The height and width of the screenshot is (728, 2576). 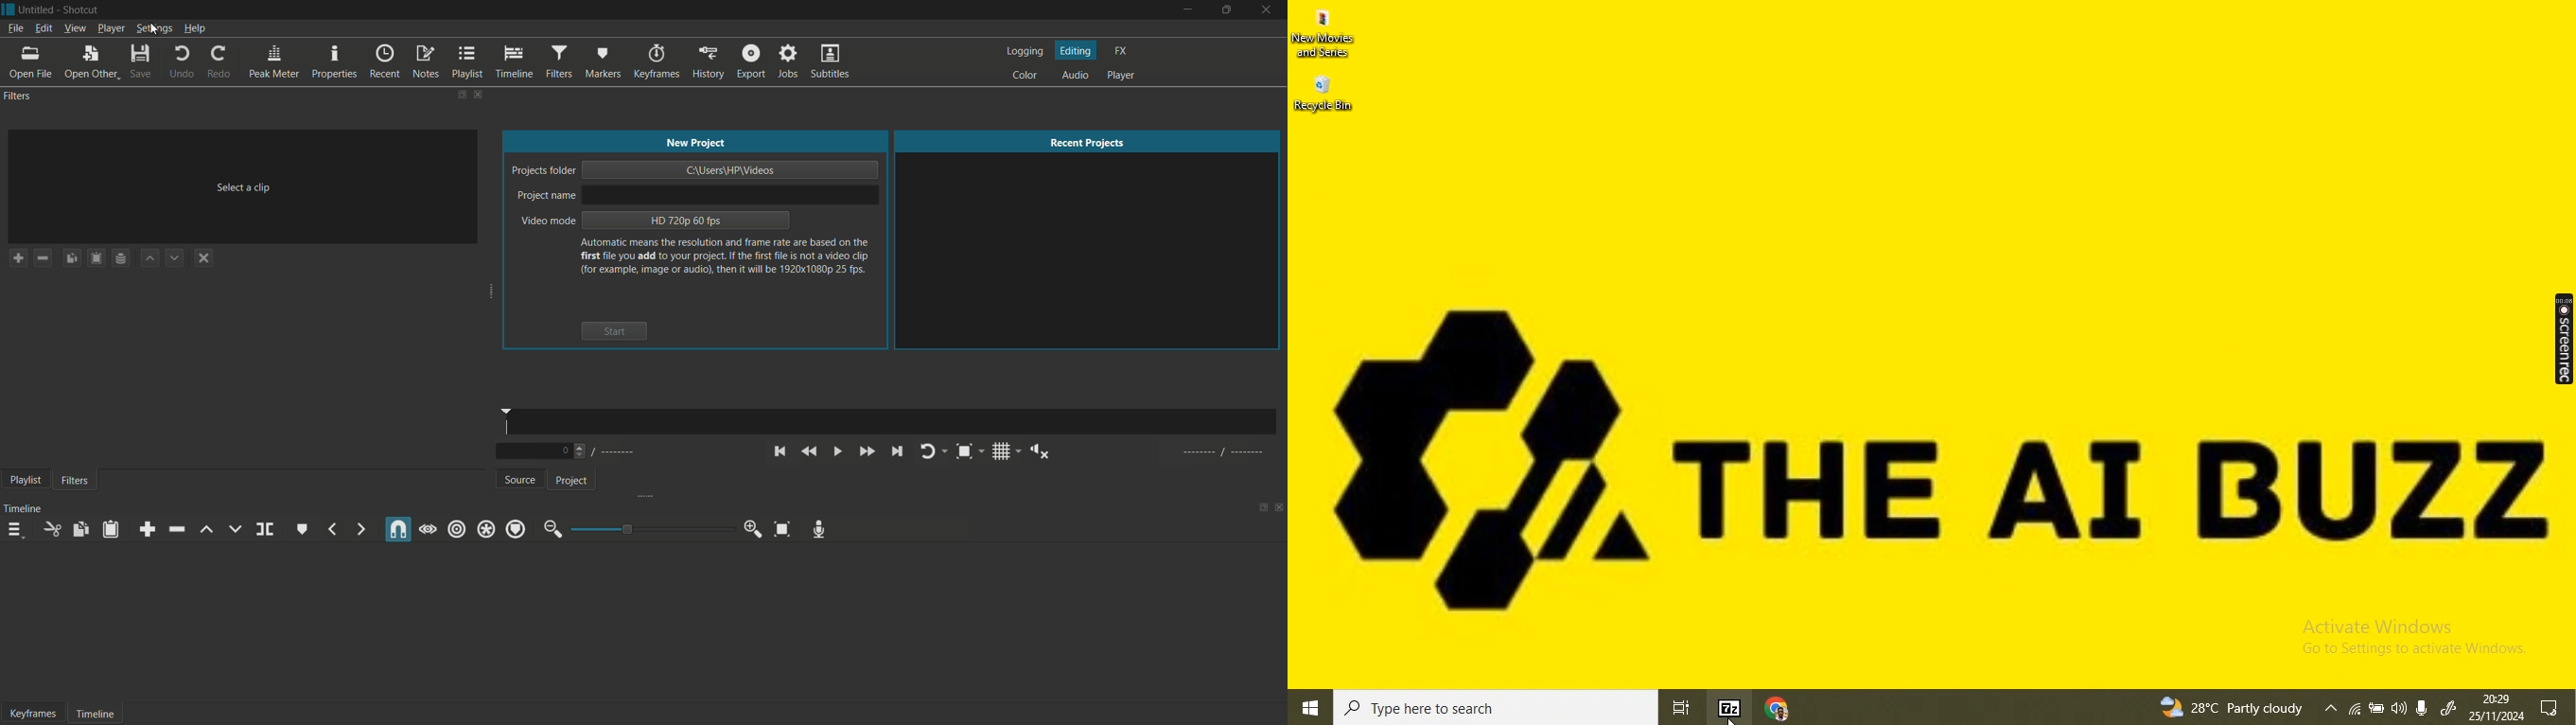 I want to click on playlist, so click(x=23, y=481).